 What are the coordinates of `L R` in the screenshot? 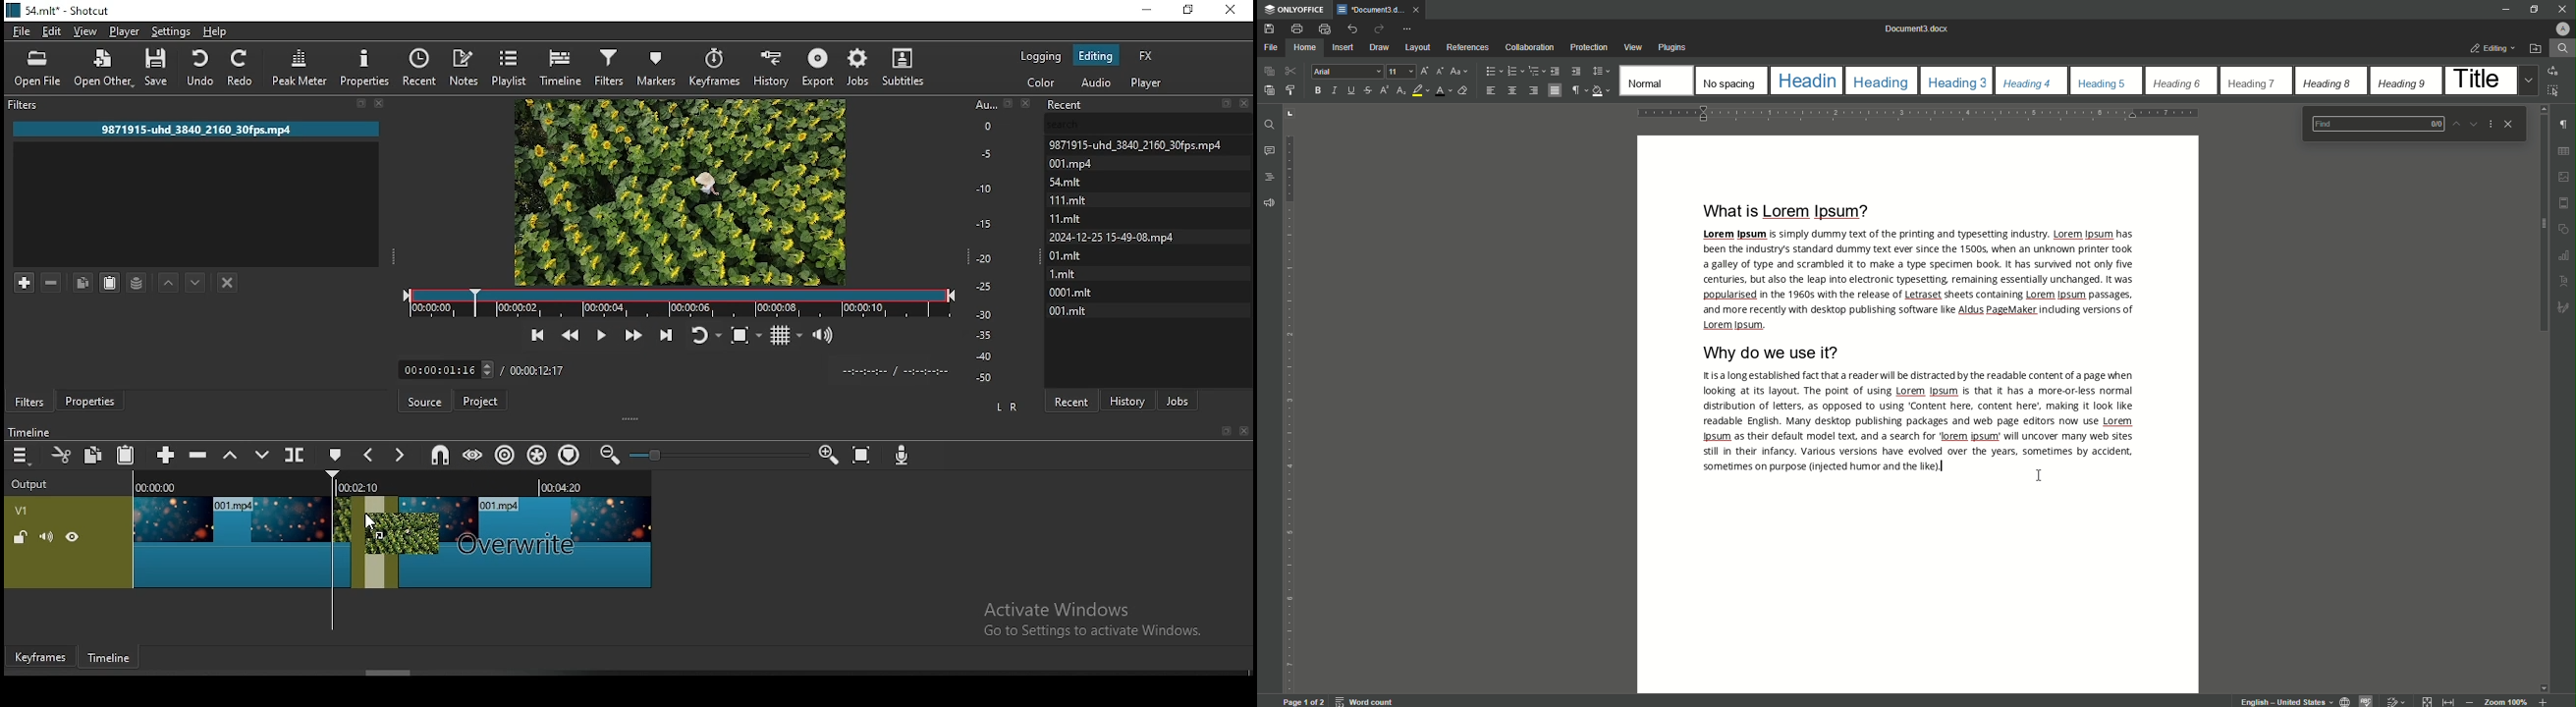 It's located at (1008, 408).